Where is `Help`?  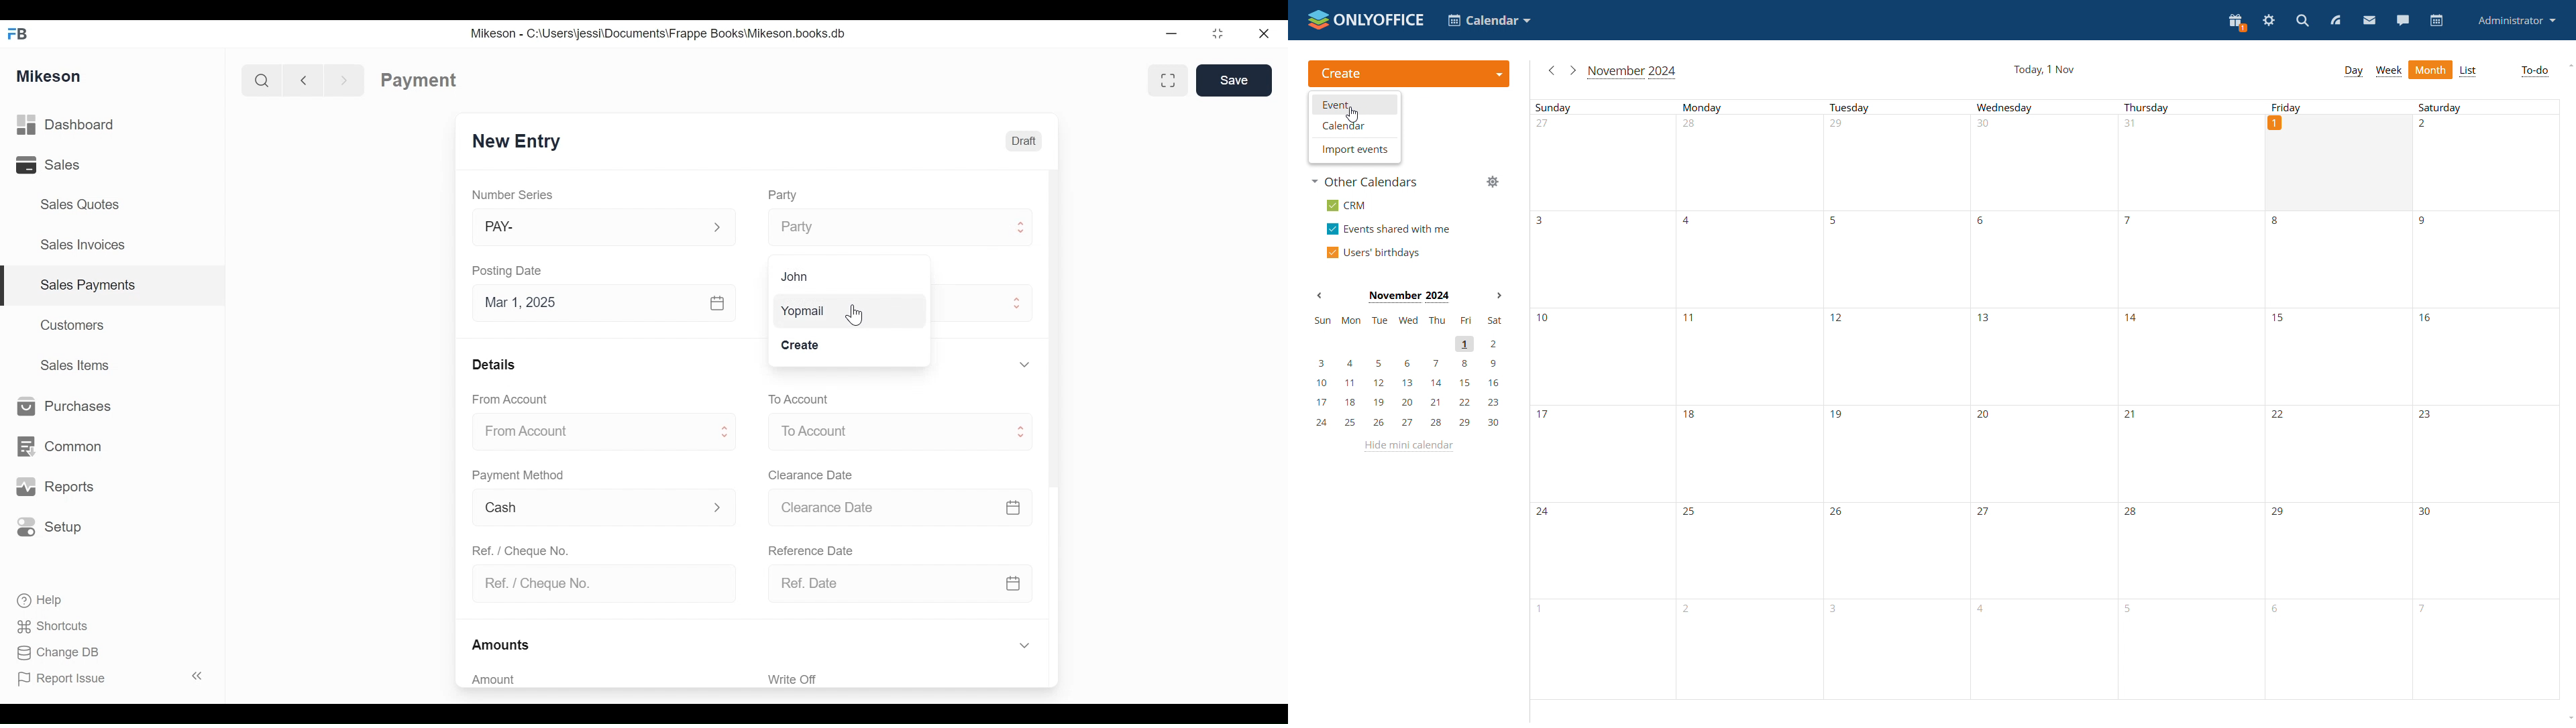 Help is located at coordinates (50, 600).